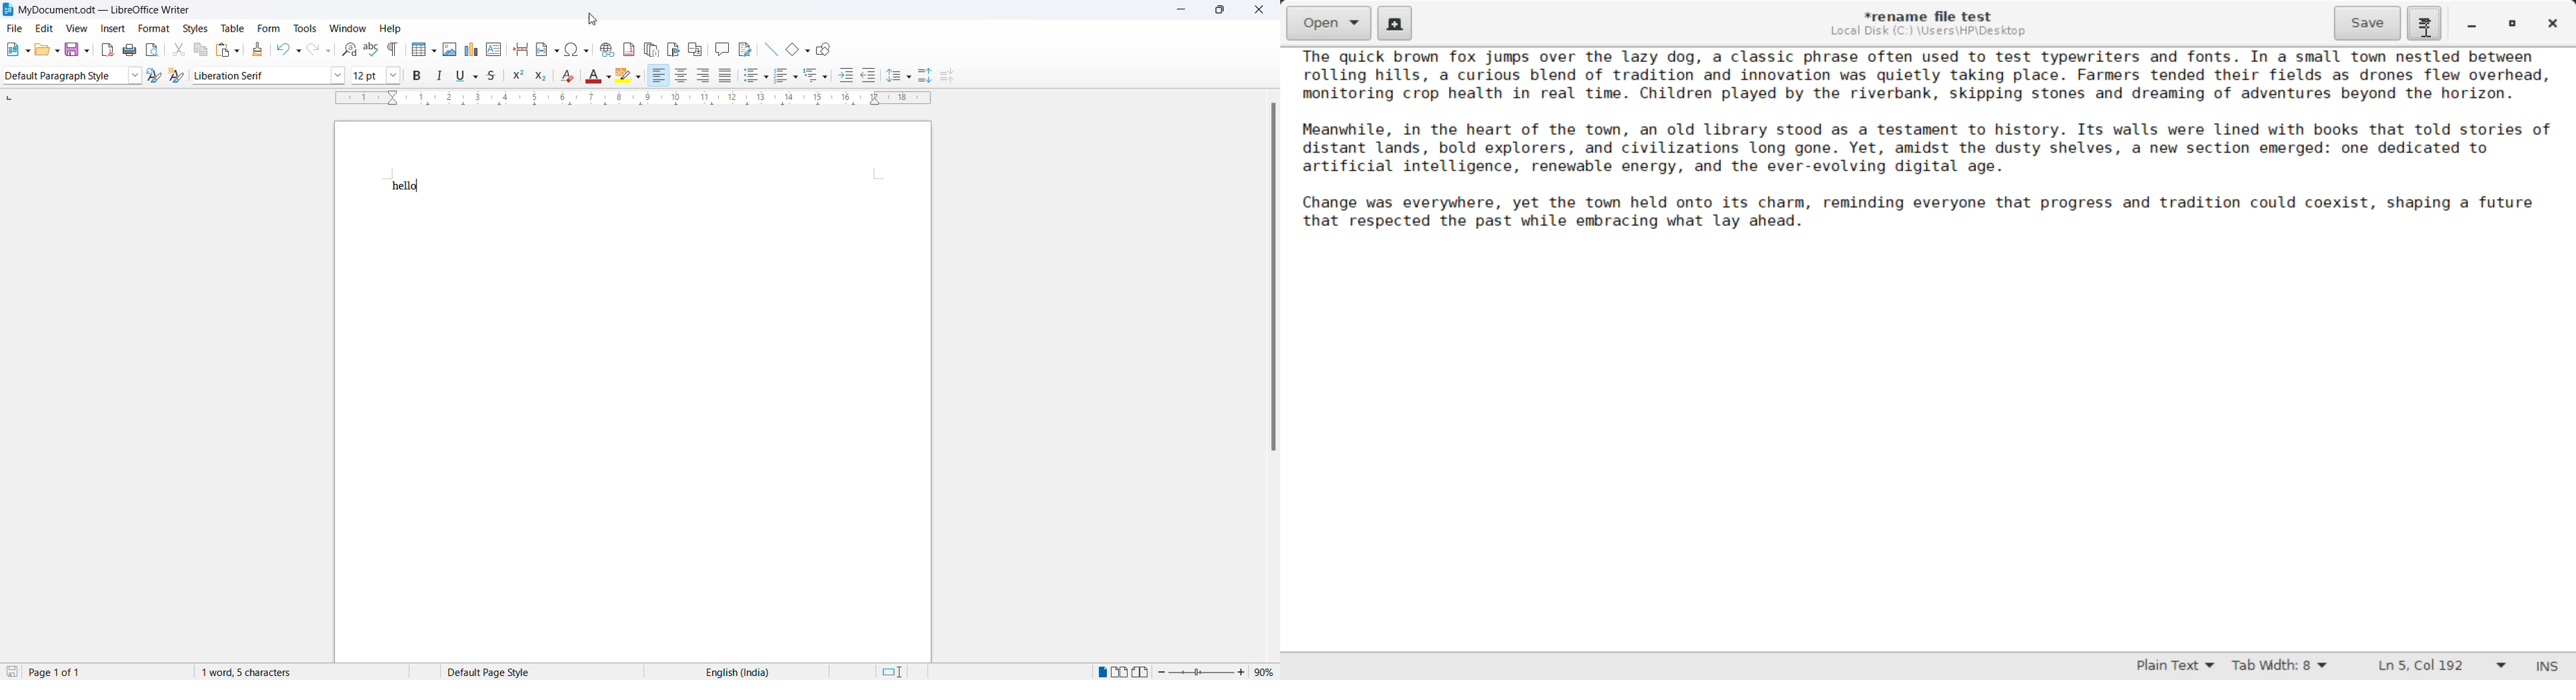 The width and height of the screenshot is (2576, 700). Describe the element at coordinates (673, 49) in the screenshot. I see `Insert bookmark` at that location.